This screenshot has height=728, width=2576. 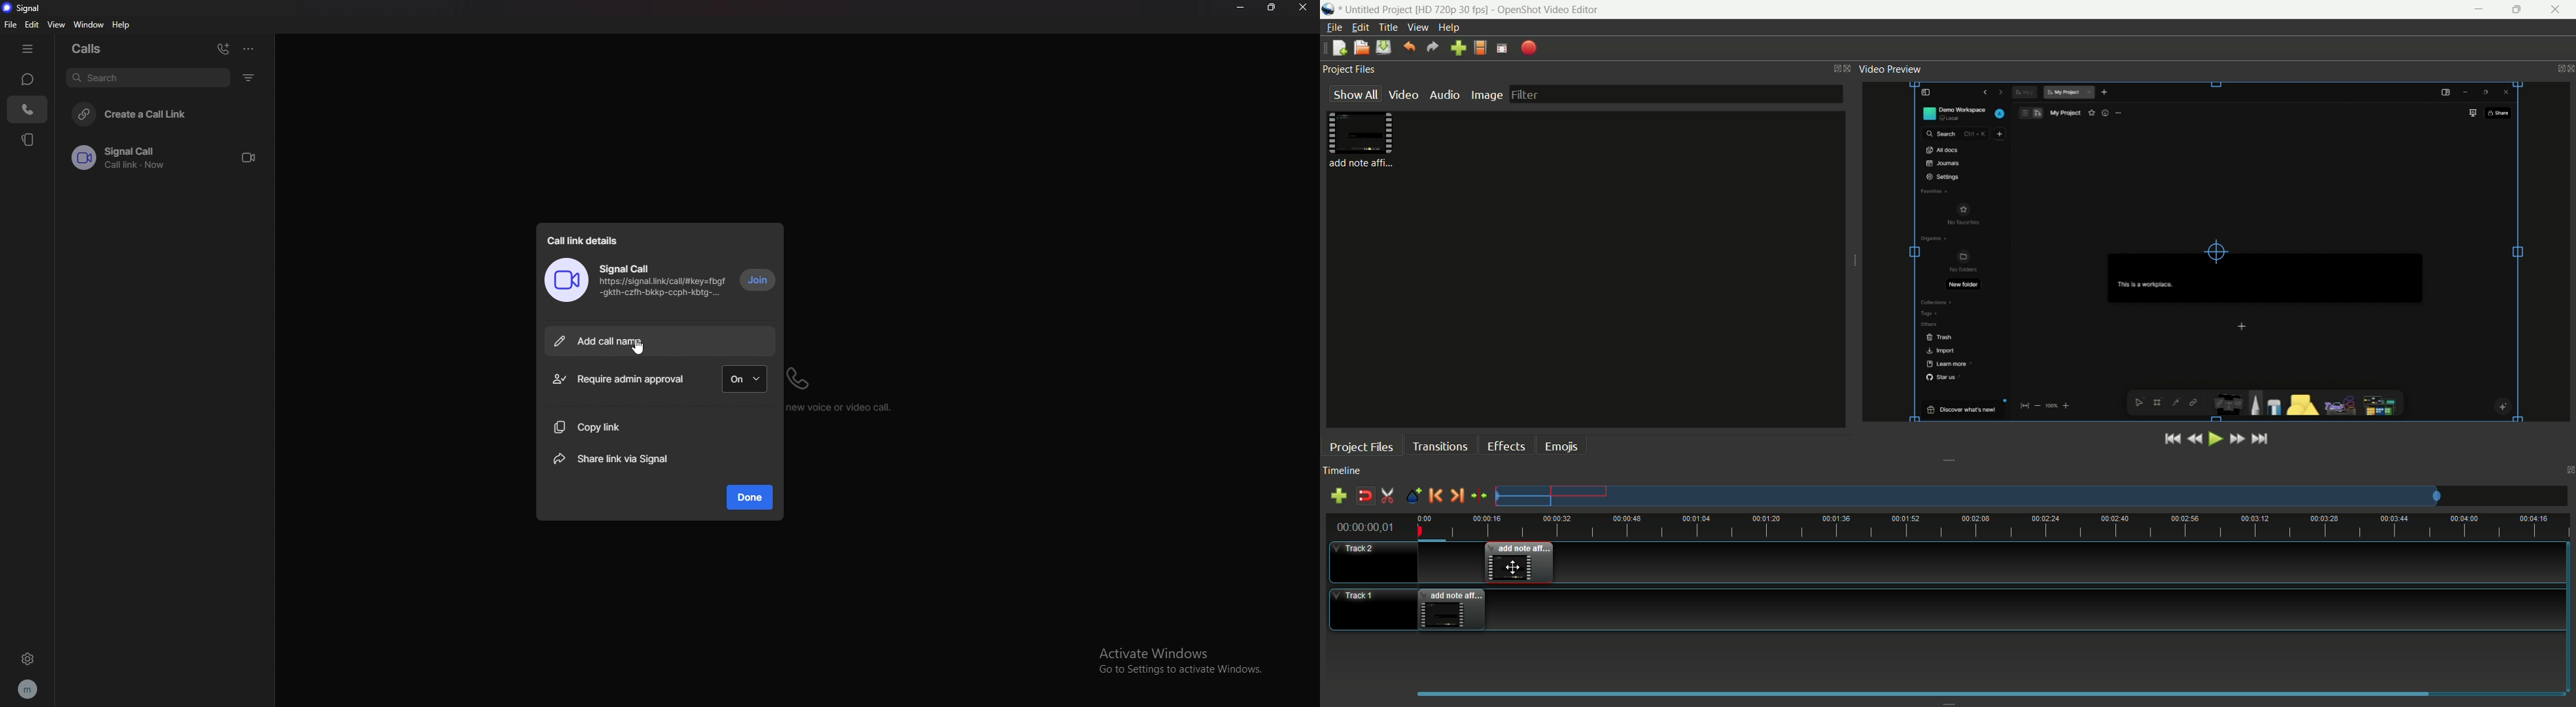 What do you see at coordinates (1366, 526) in the screenshot?
I see `00:00:00,01` at bounding box center [1366, 526].